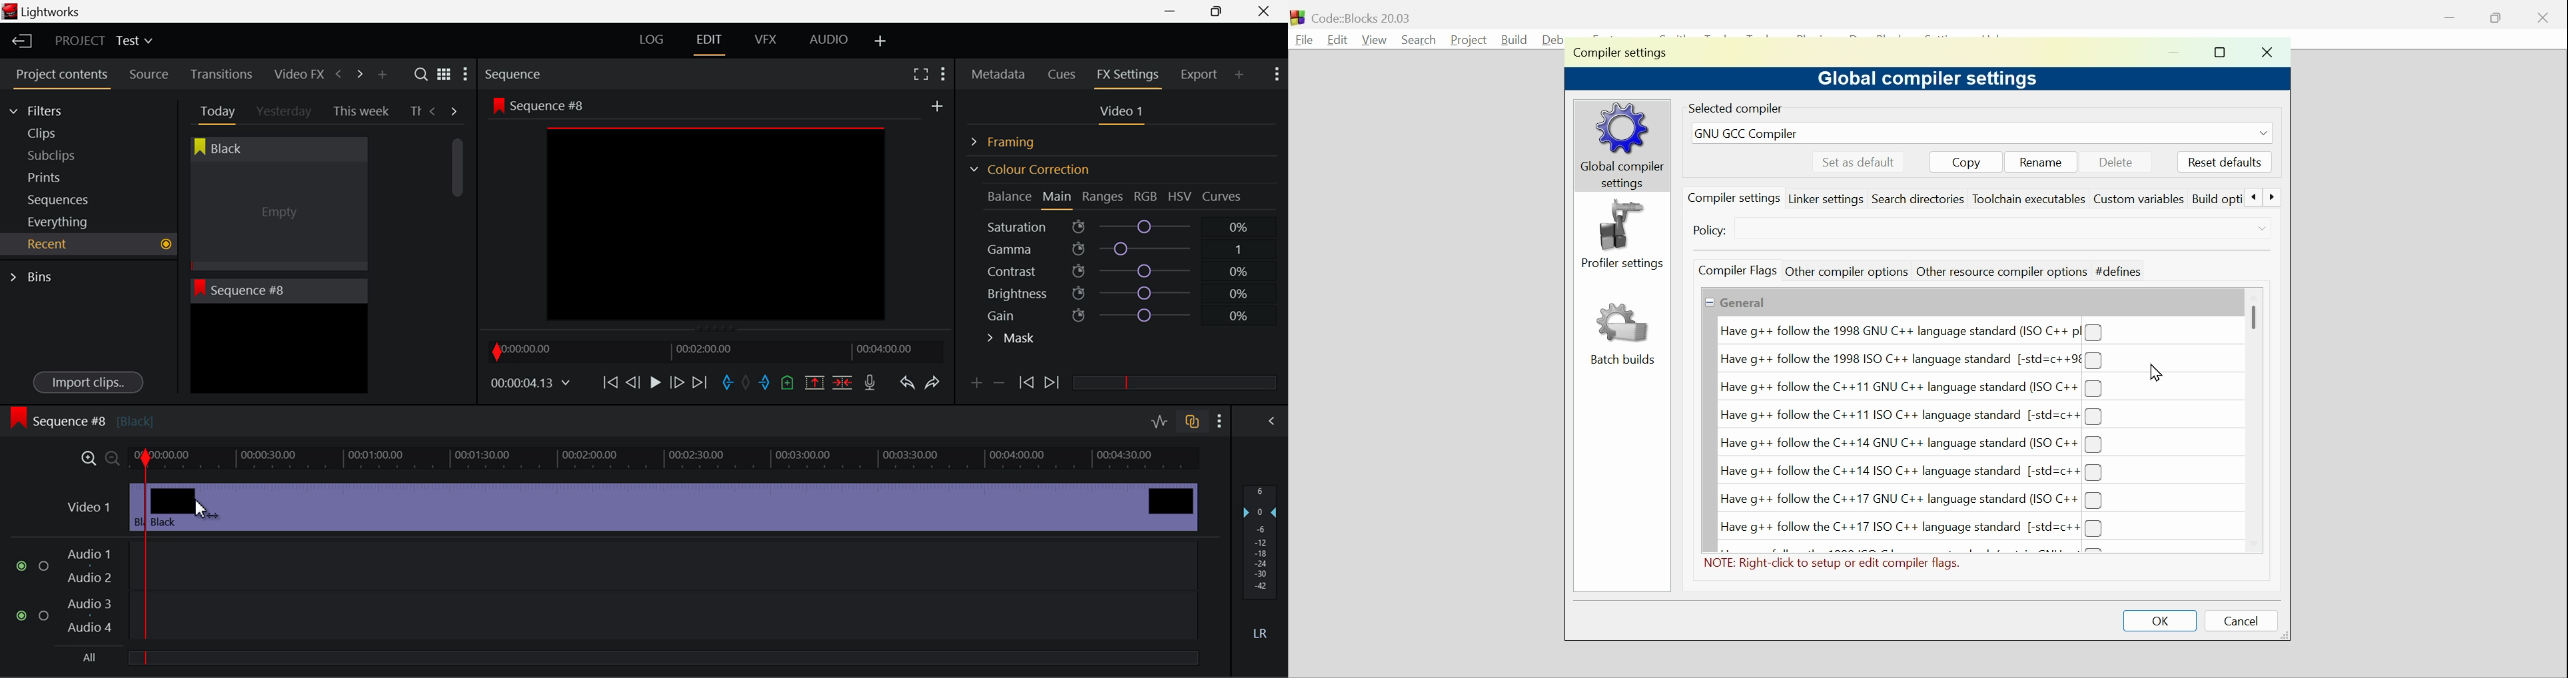 The image size is (2576, 700). I want to click on Colour Correction, so click(1030, 169).